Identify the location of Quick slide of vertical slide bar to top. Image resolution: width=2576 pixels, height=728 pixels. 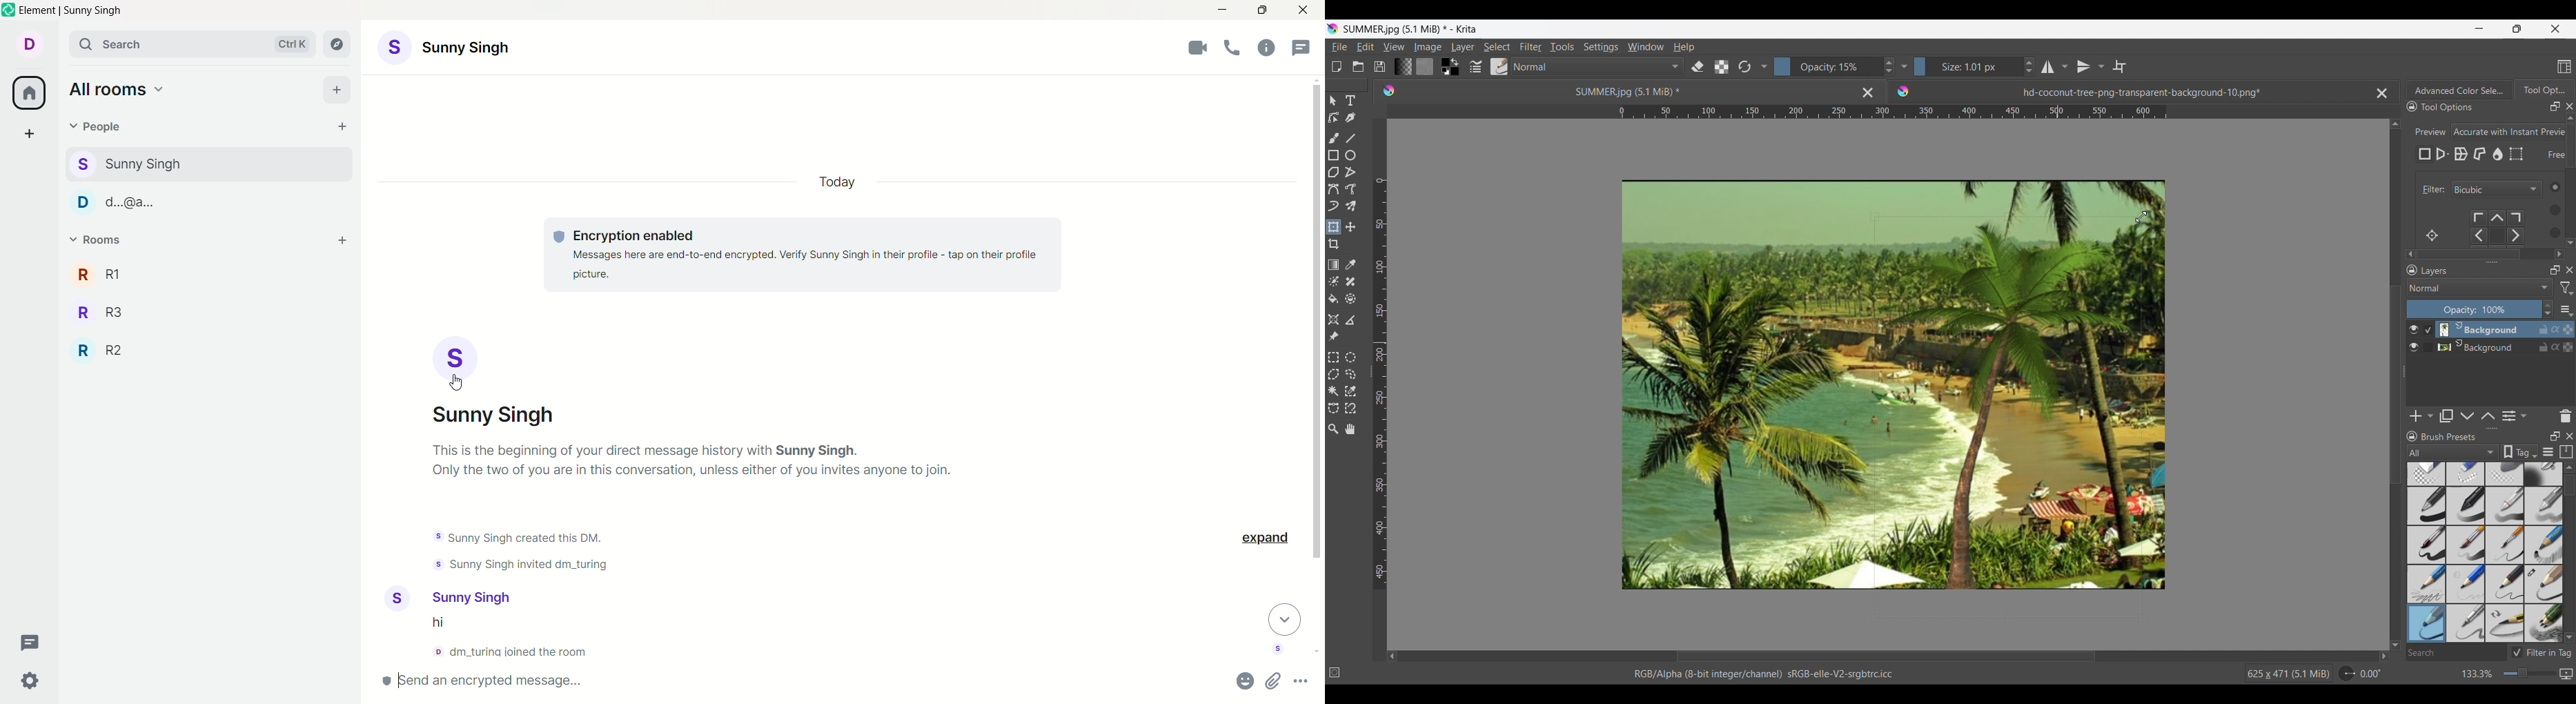
(2570, 118).